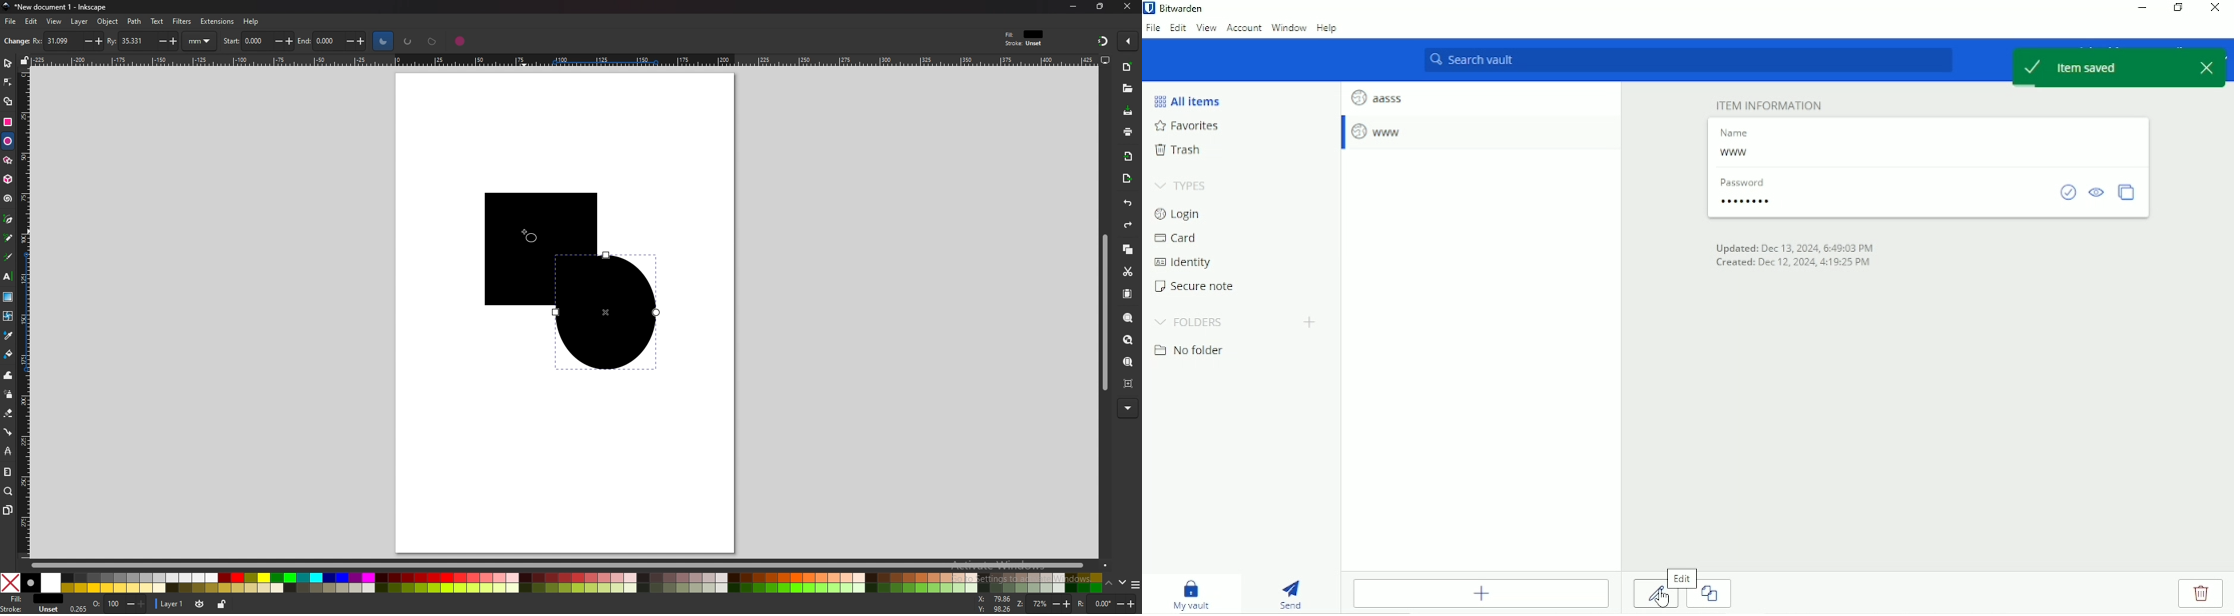 This screenshot has width=2240, height=616. Describe the element at coordinates (8, 121) in the screenshot. I see `rectangle` at that location.